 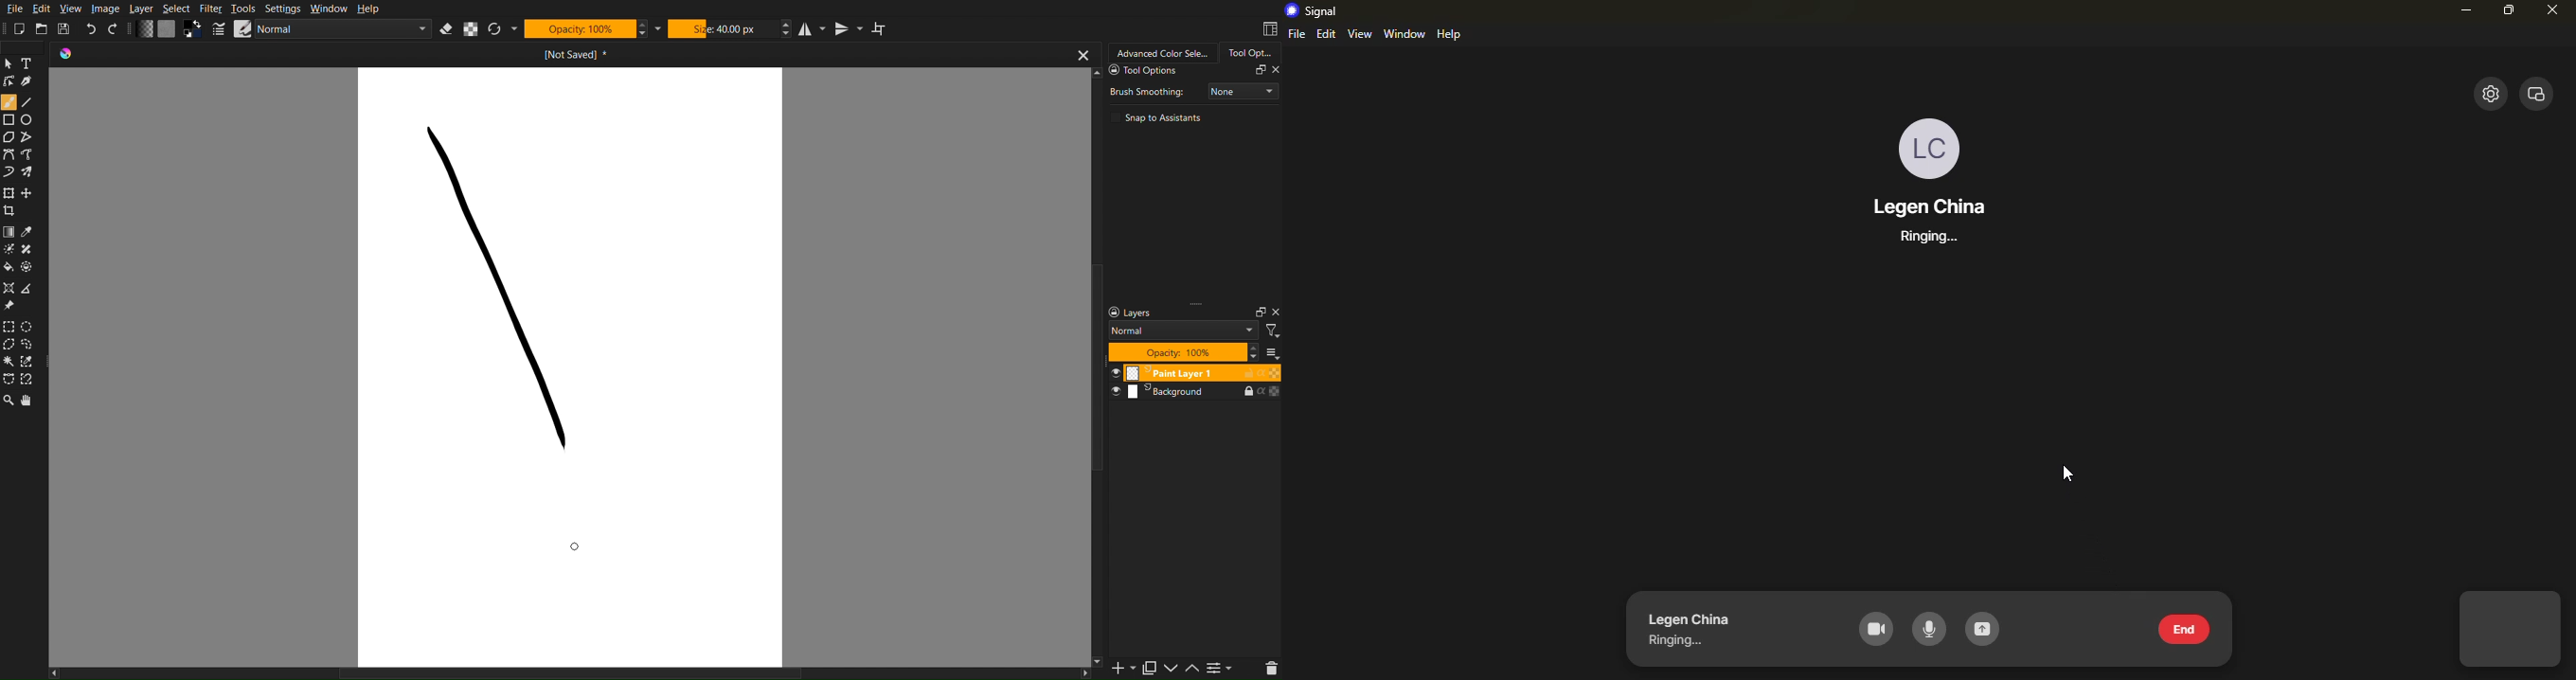 What do you see at coordinates (1938, 205) in the screenshot?
I see `Legen China` at bounding box center [1938, 205].